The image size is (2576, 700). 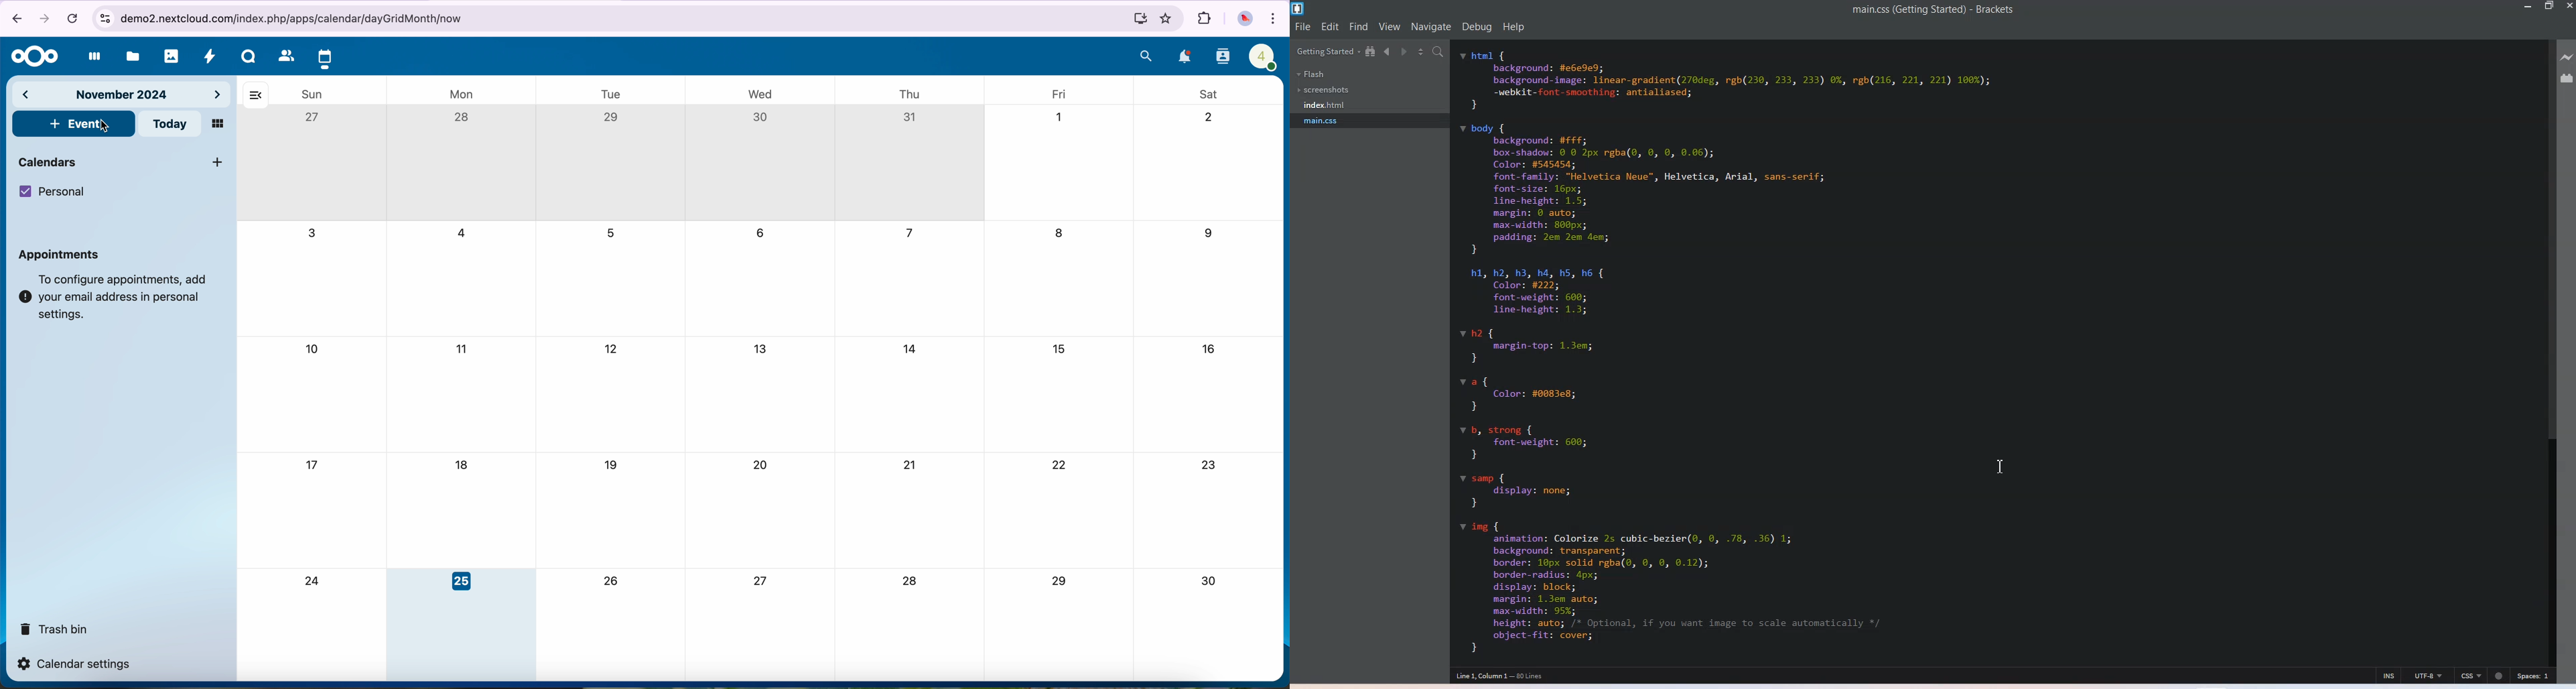 What do you see at coordinates (1056, 92) in the screenshot?
I see `fri` at bounding box center [1056, 92].